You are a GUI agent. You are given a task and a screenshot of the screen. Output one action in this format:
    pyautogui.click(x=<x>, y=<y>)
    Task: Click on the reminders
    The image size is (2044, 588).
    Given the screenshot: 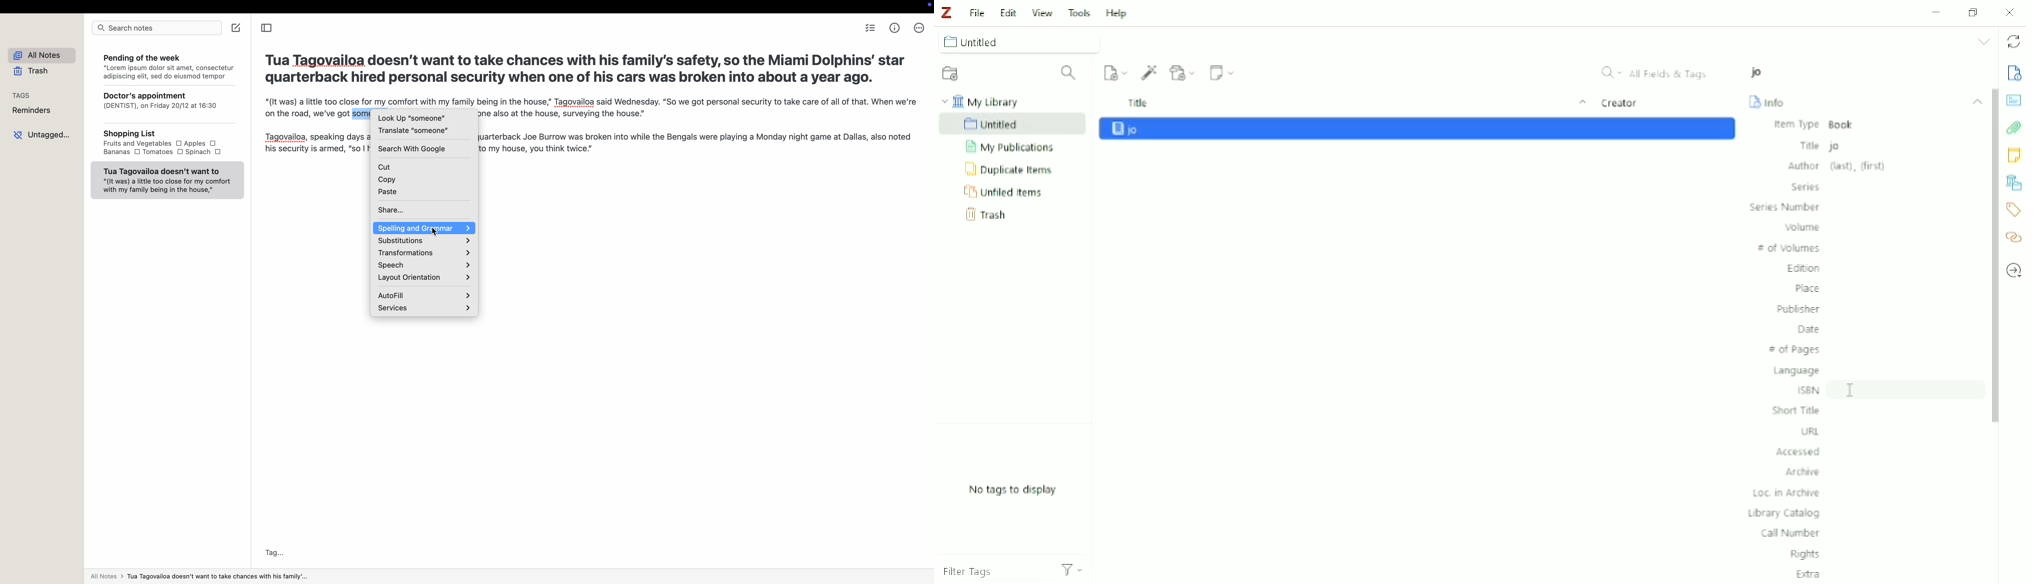 What is the action you would take?
    pyautogui.click(x=32, y=111)
    